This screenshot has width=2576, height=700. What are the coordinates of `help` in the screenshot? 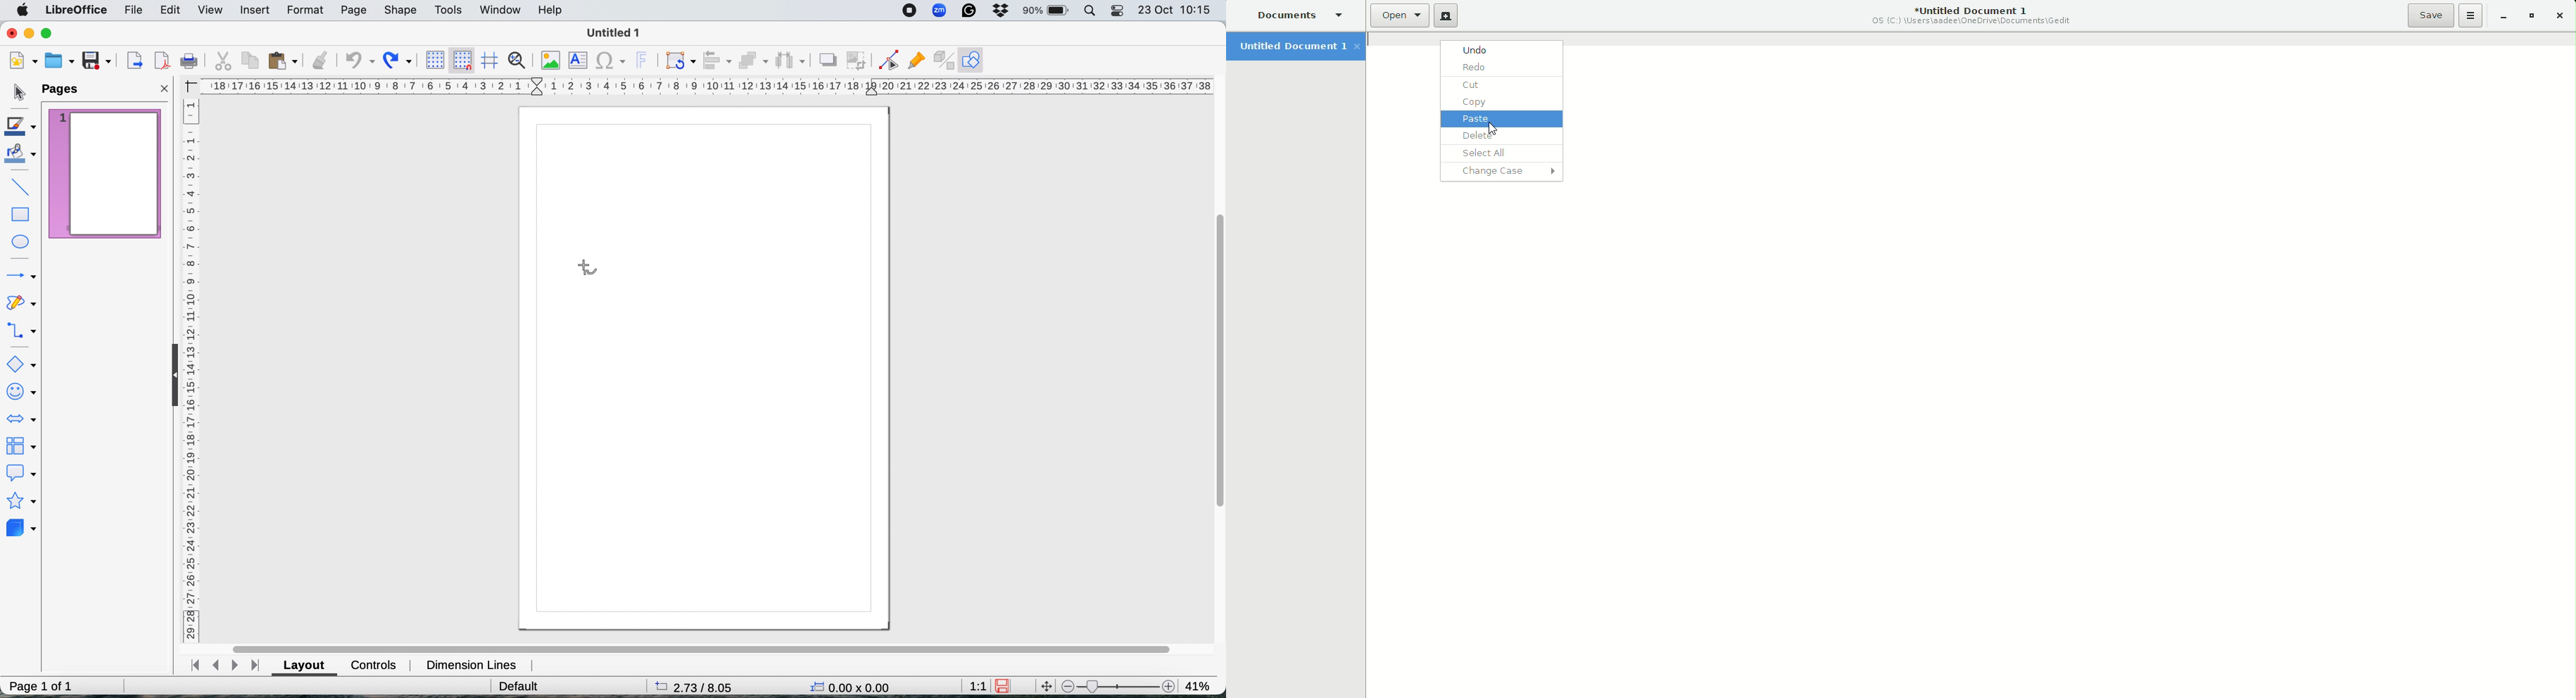 It's located at (553, 11).